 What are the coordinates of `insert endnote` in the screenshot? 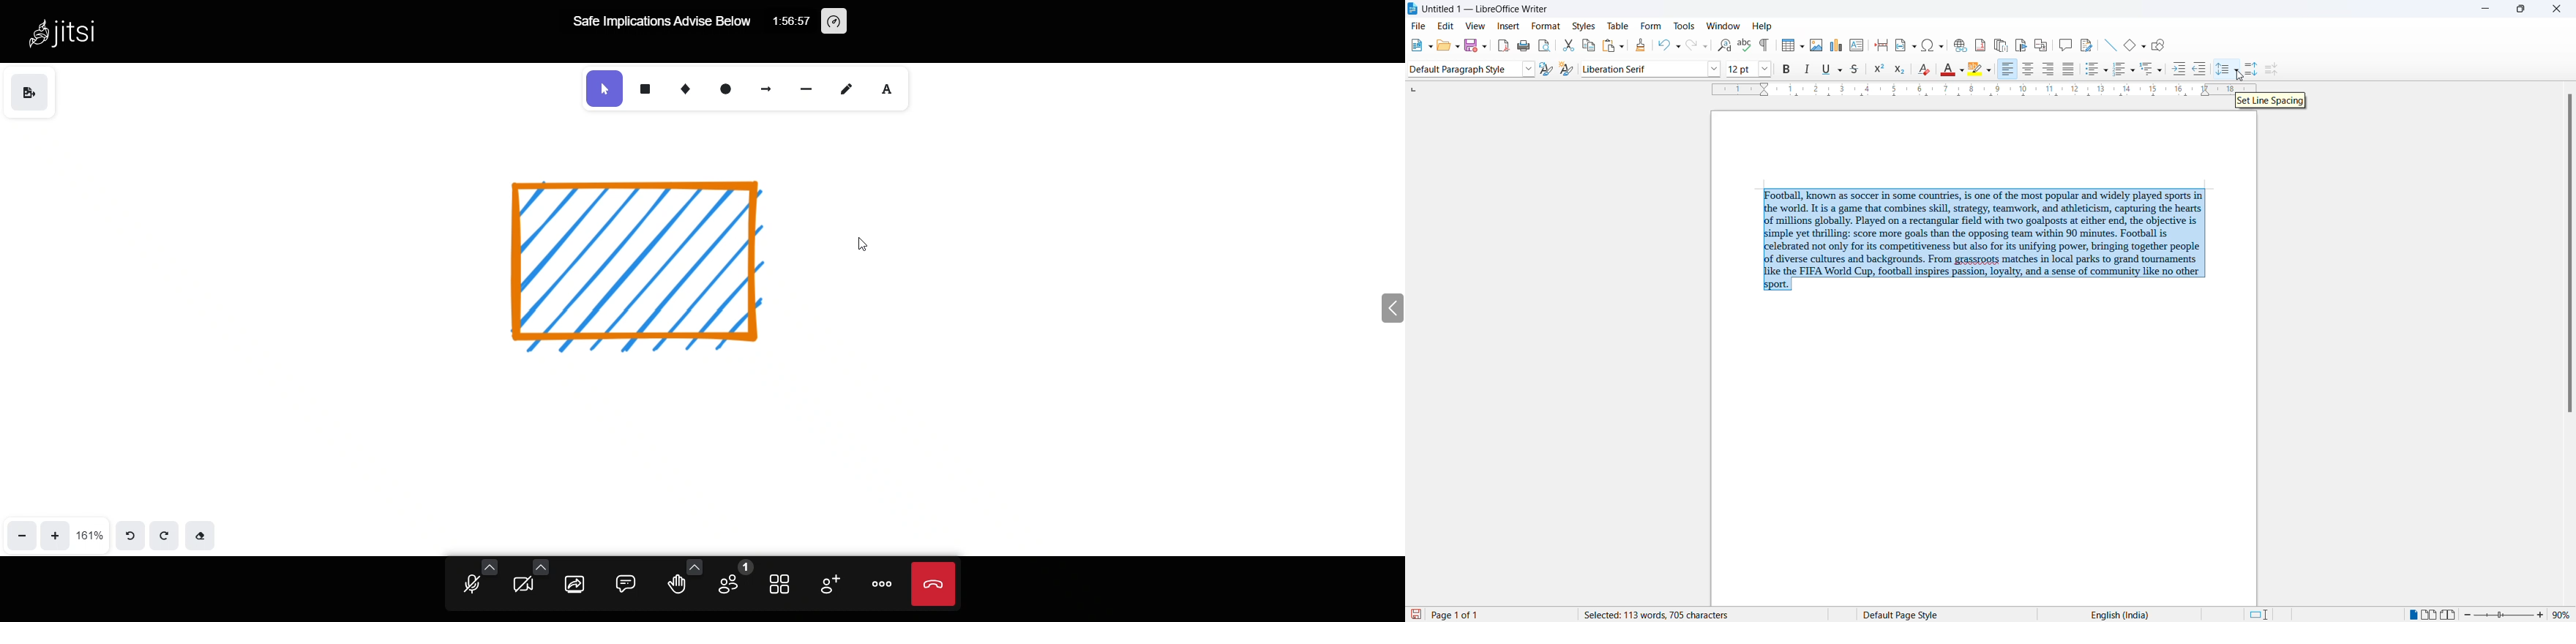 It's located at (2001, 43).